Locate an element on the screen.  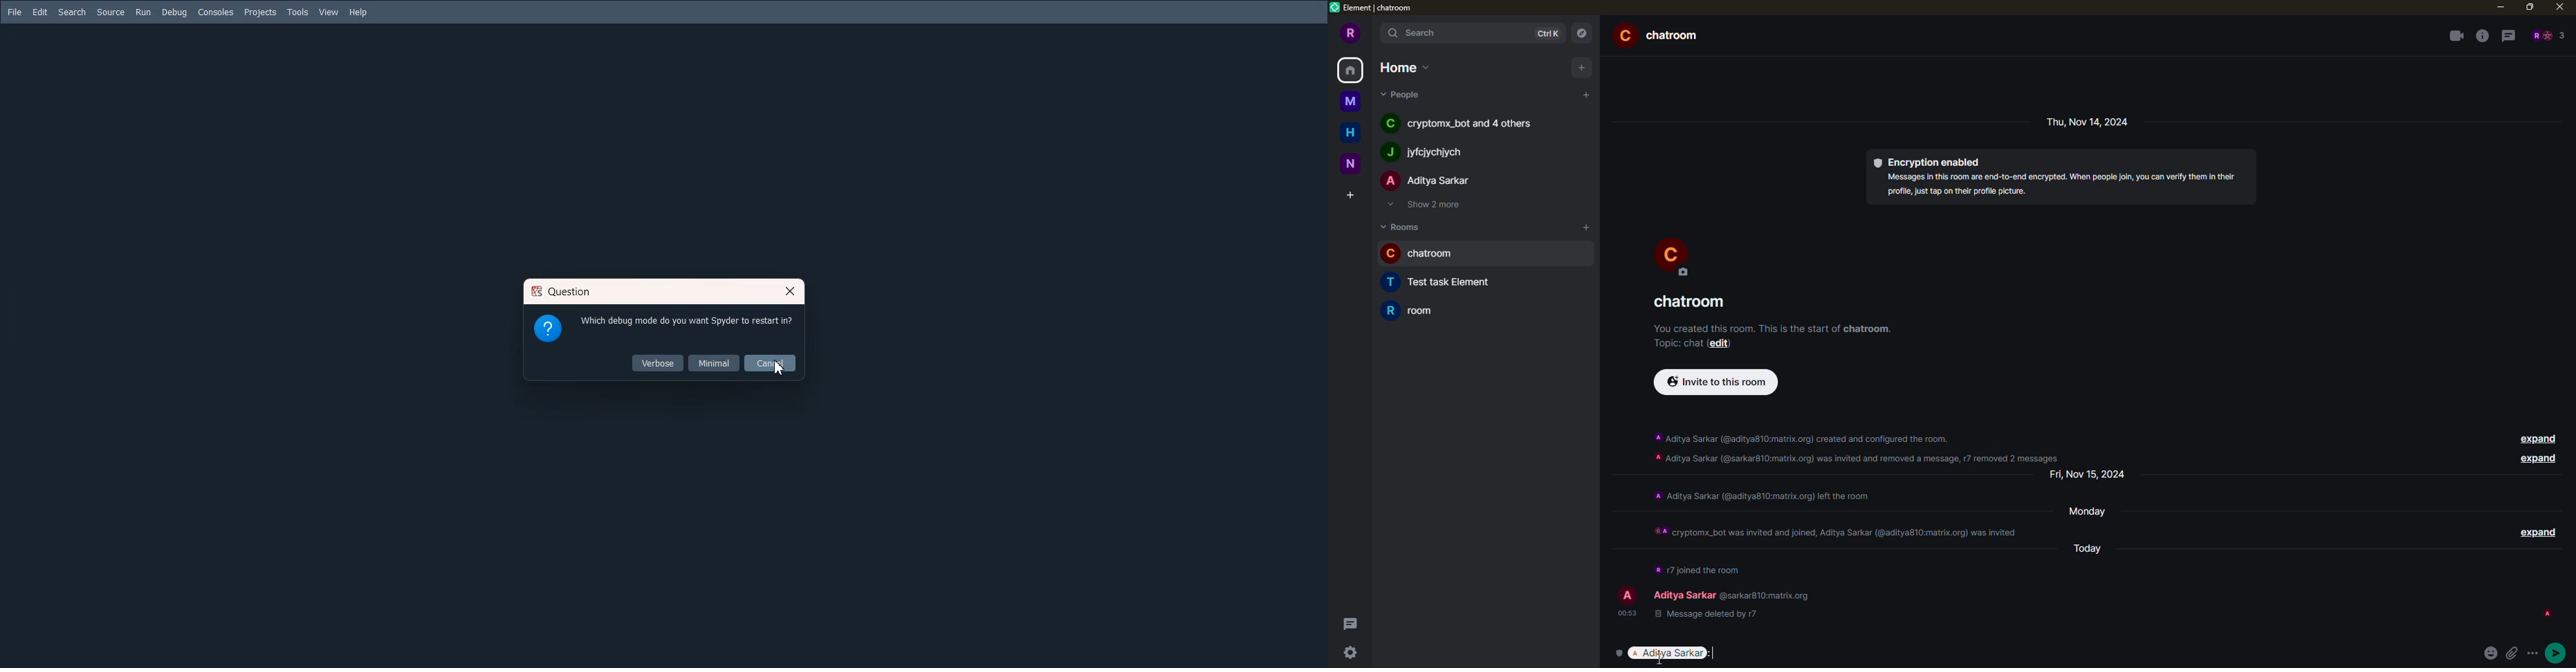
Run is located at coordinates (142, 12).